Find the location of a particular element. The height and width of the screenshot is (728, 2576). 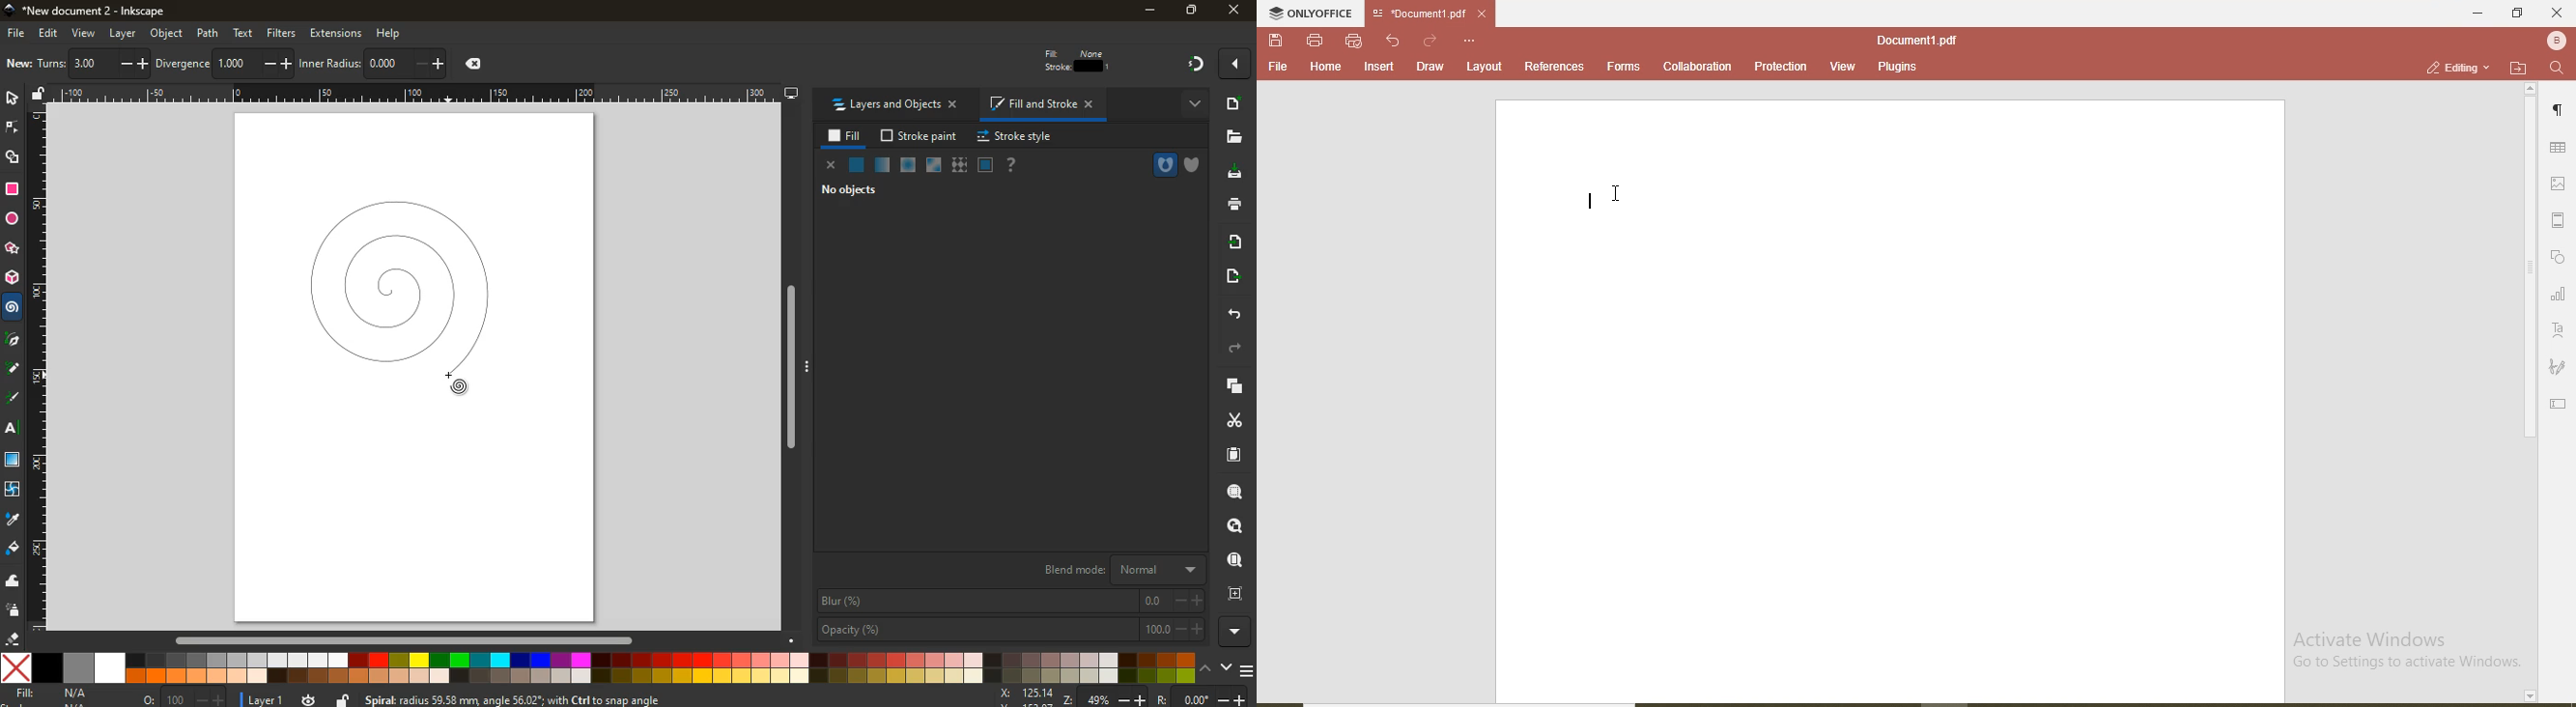

layer is located at coordinates (263, 698).